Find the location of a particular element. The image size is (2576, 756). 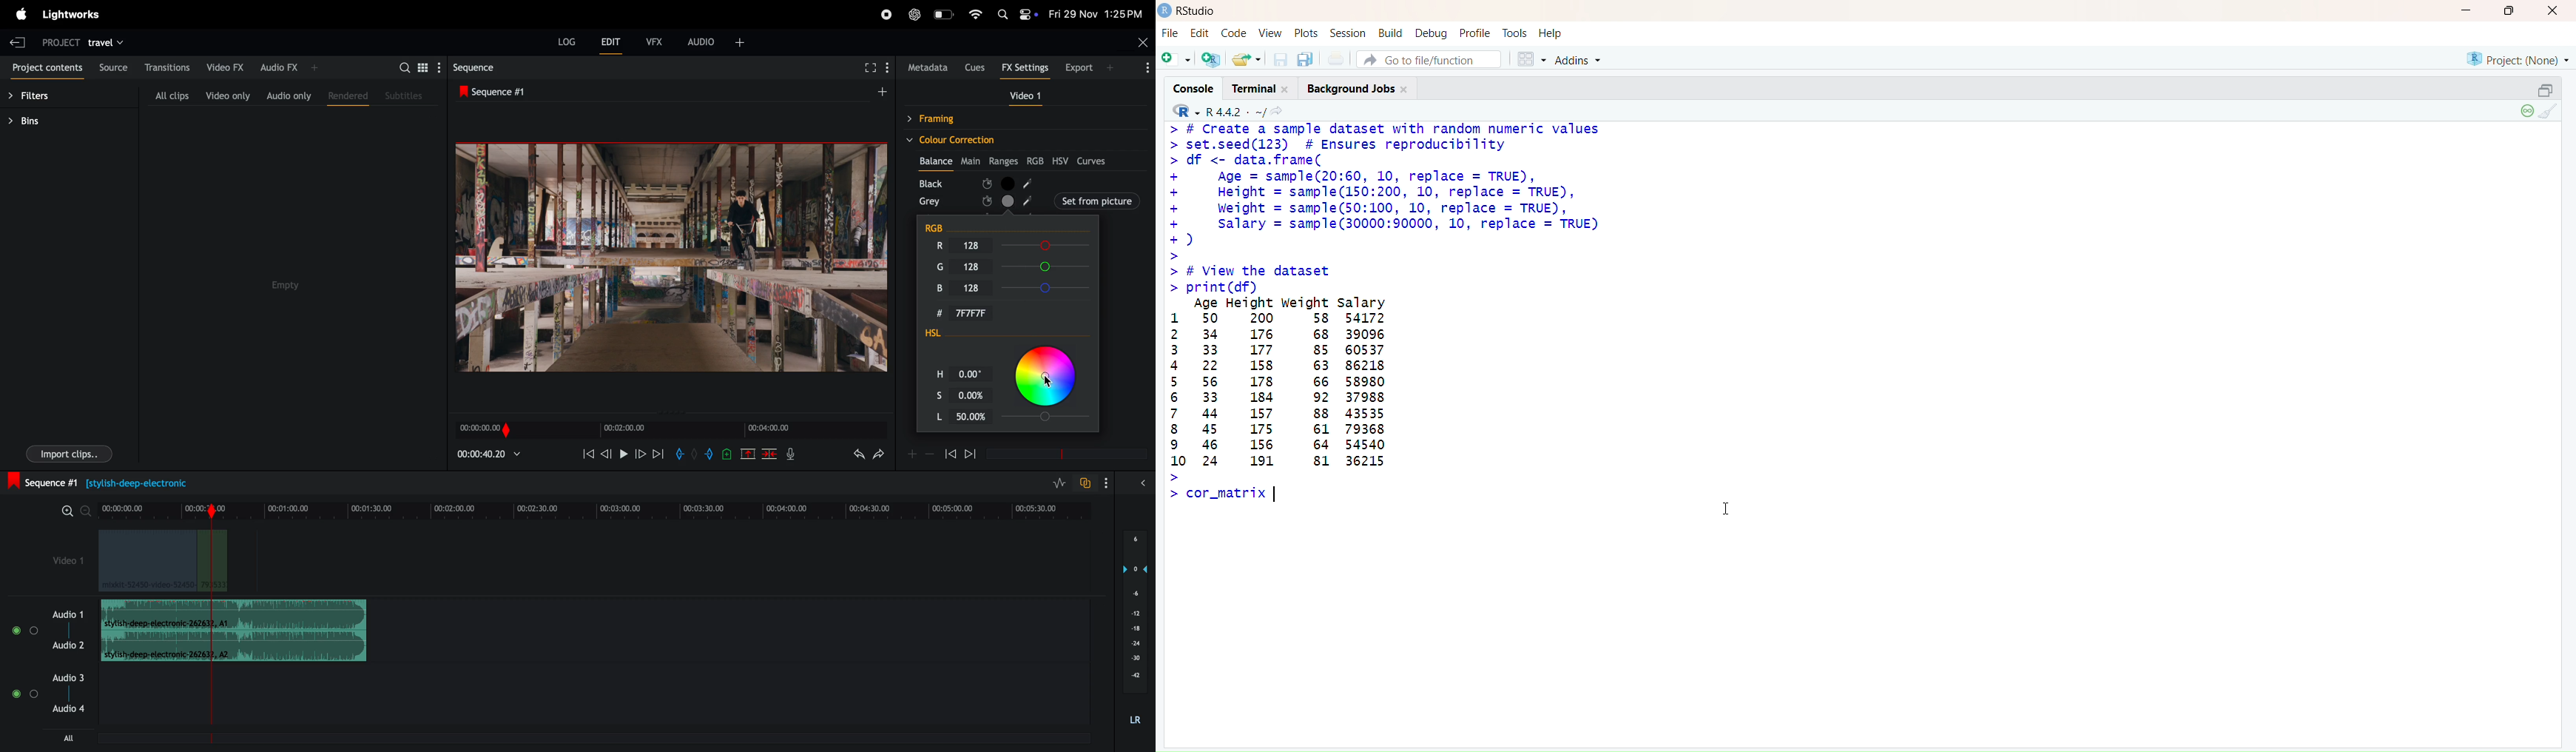

zoom in zoom out is located at coordinates (920, 454).